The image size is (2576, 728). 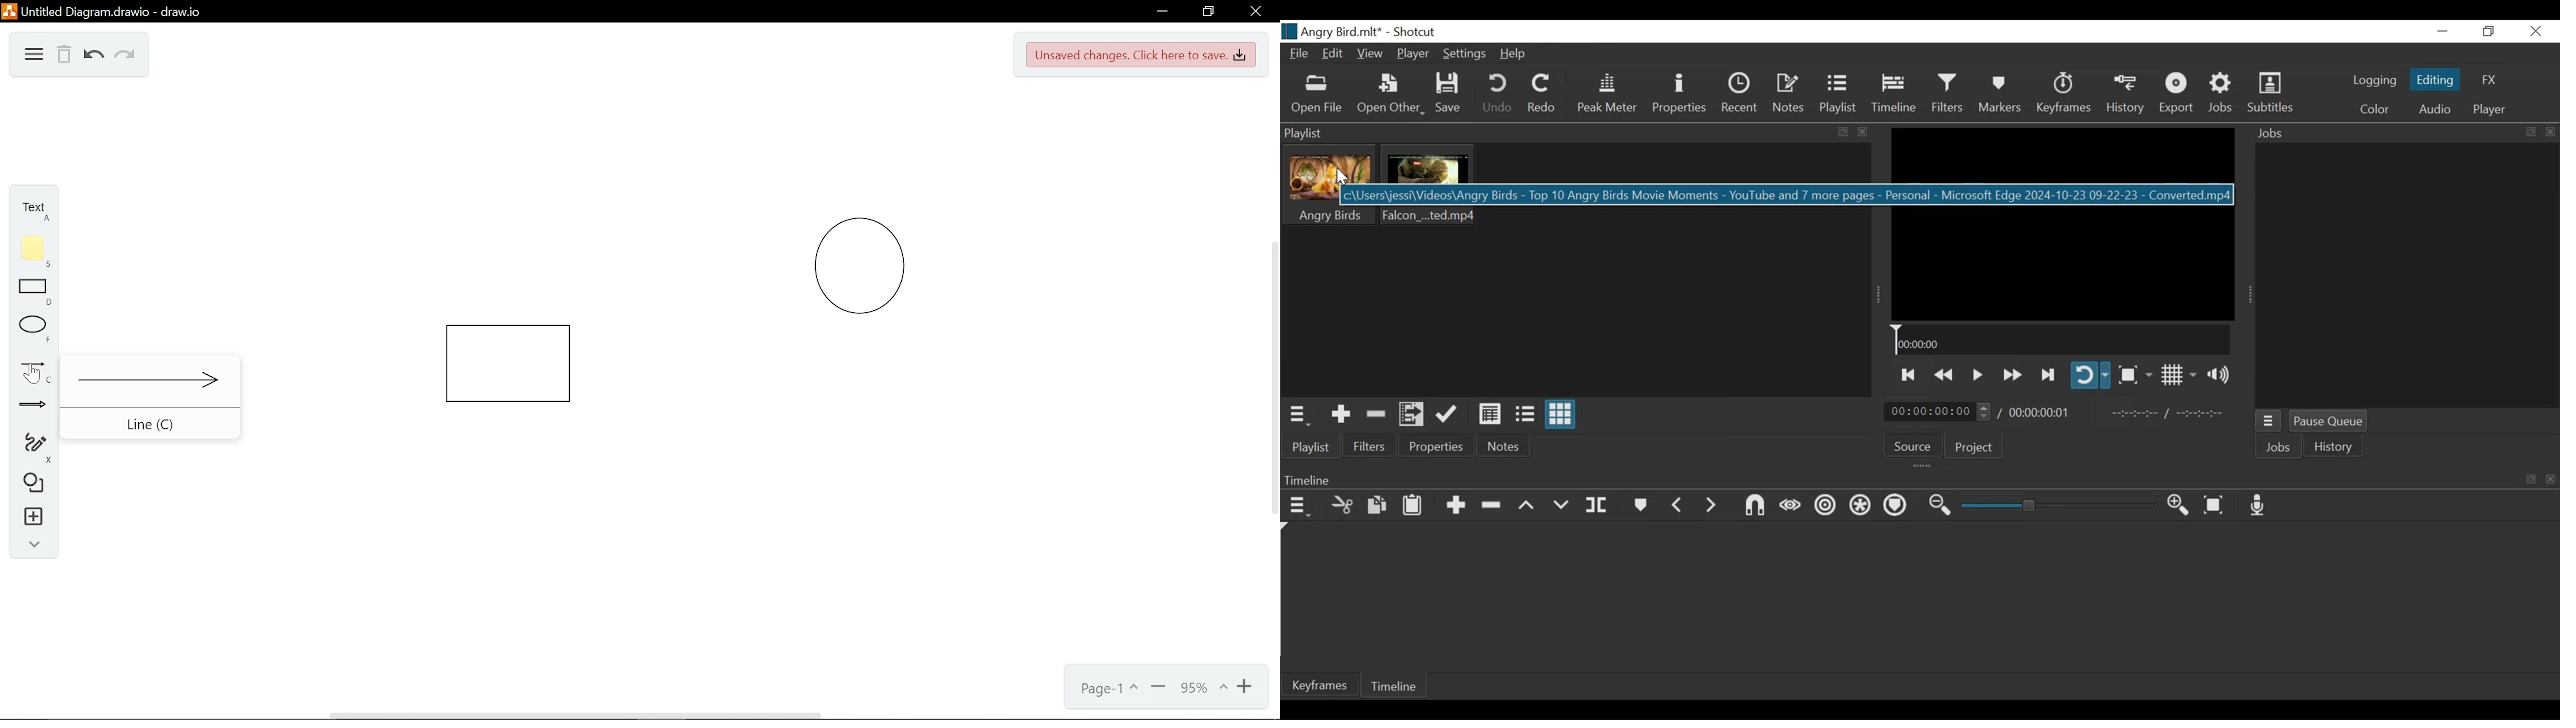 I want to click on Freehand, so click(x=28, y=445).